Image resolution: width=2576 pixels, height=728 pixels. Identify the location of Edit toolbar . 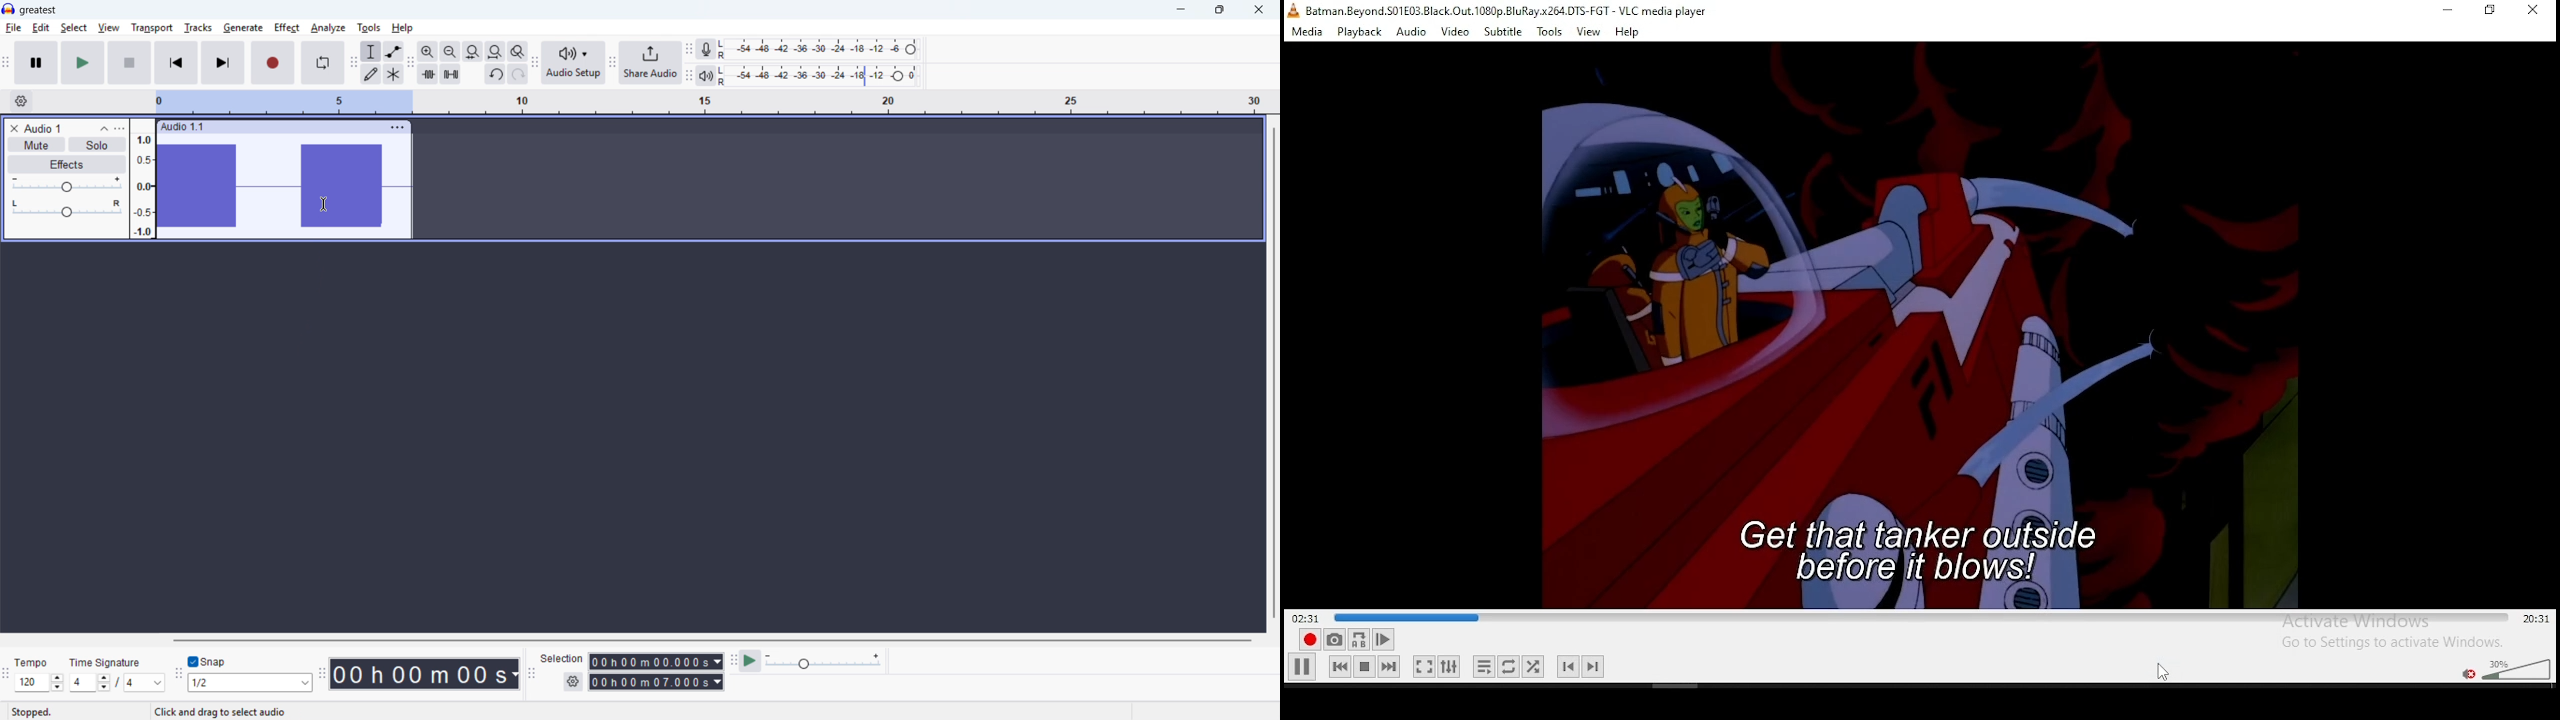
(410, 63).